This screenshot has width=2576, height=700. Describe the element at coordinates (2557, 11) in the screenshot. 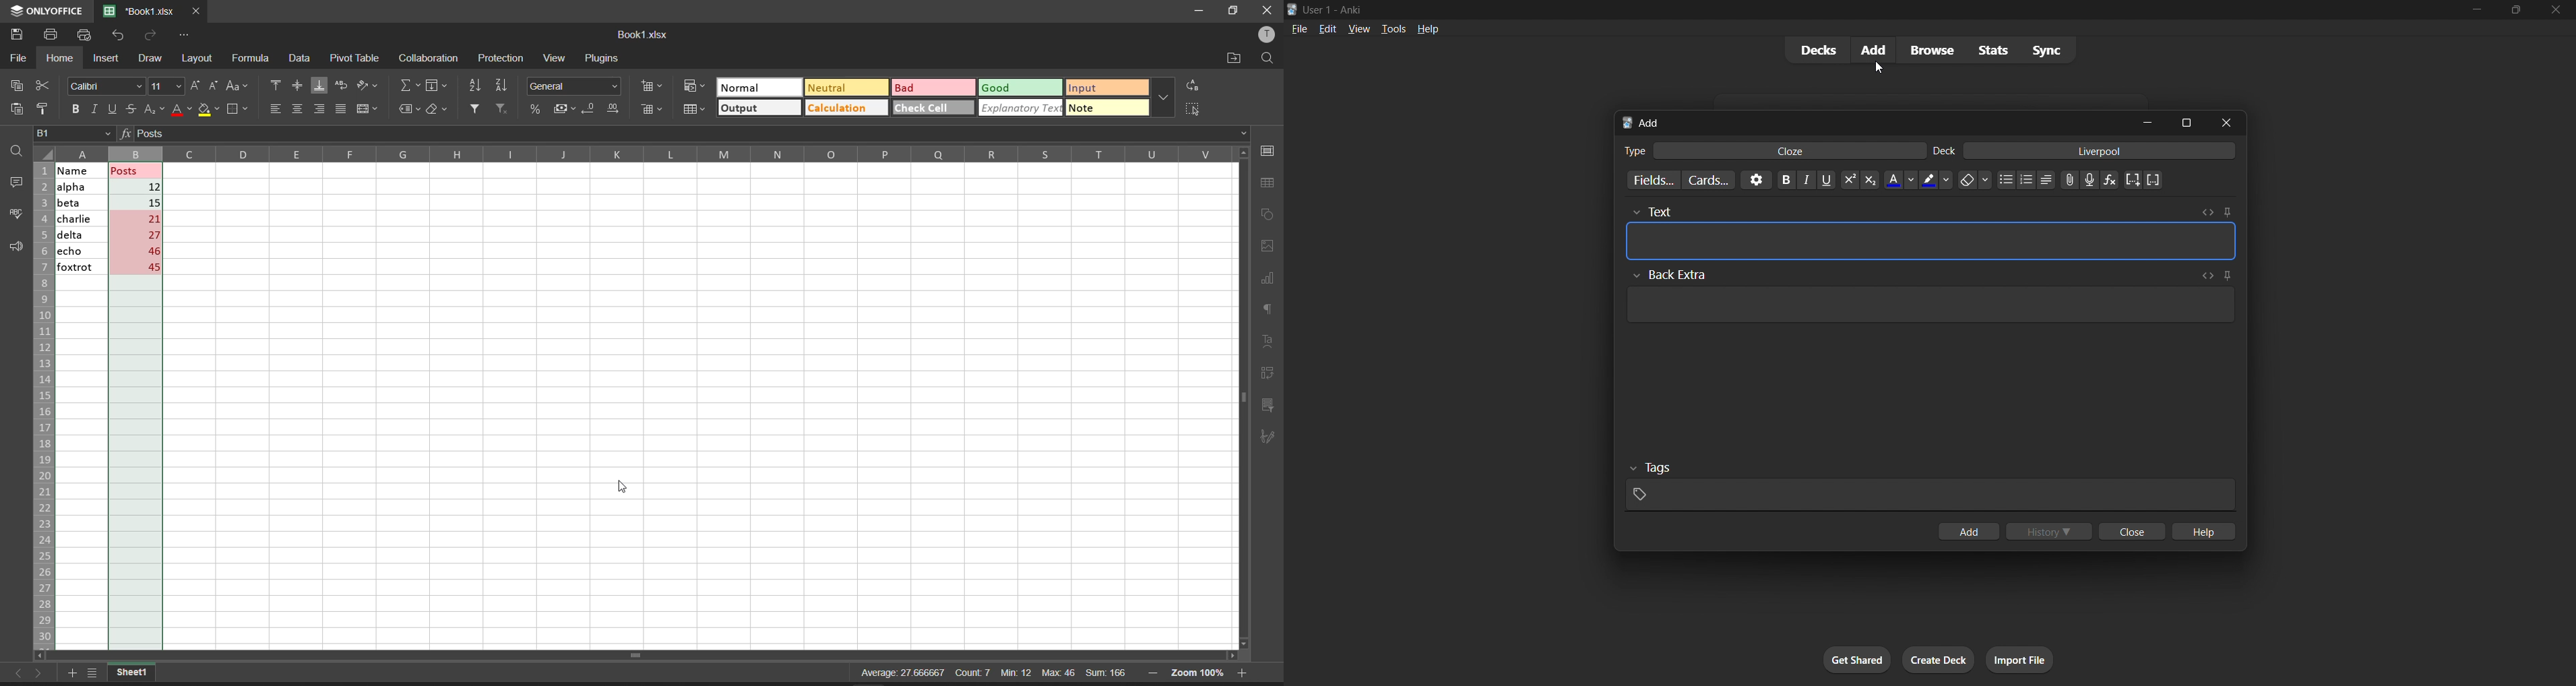

I see `close` at that location.